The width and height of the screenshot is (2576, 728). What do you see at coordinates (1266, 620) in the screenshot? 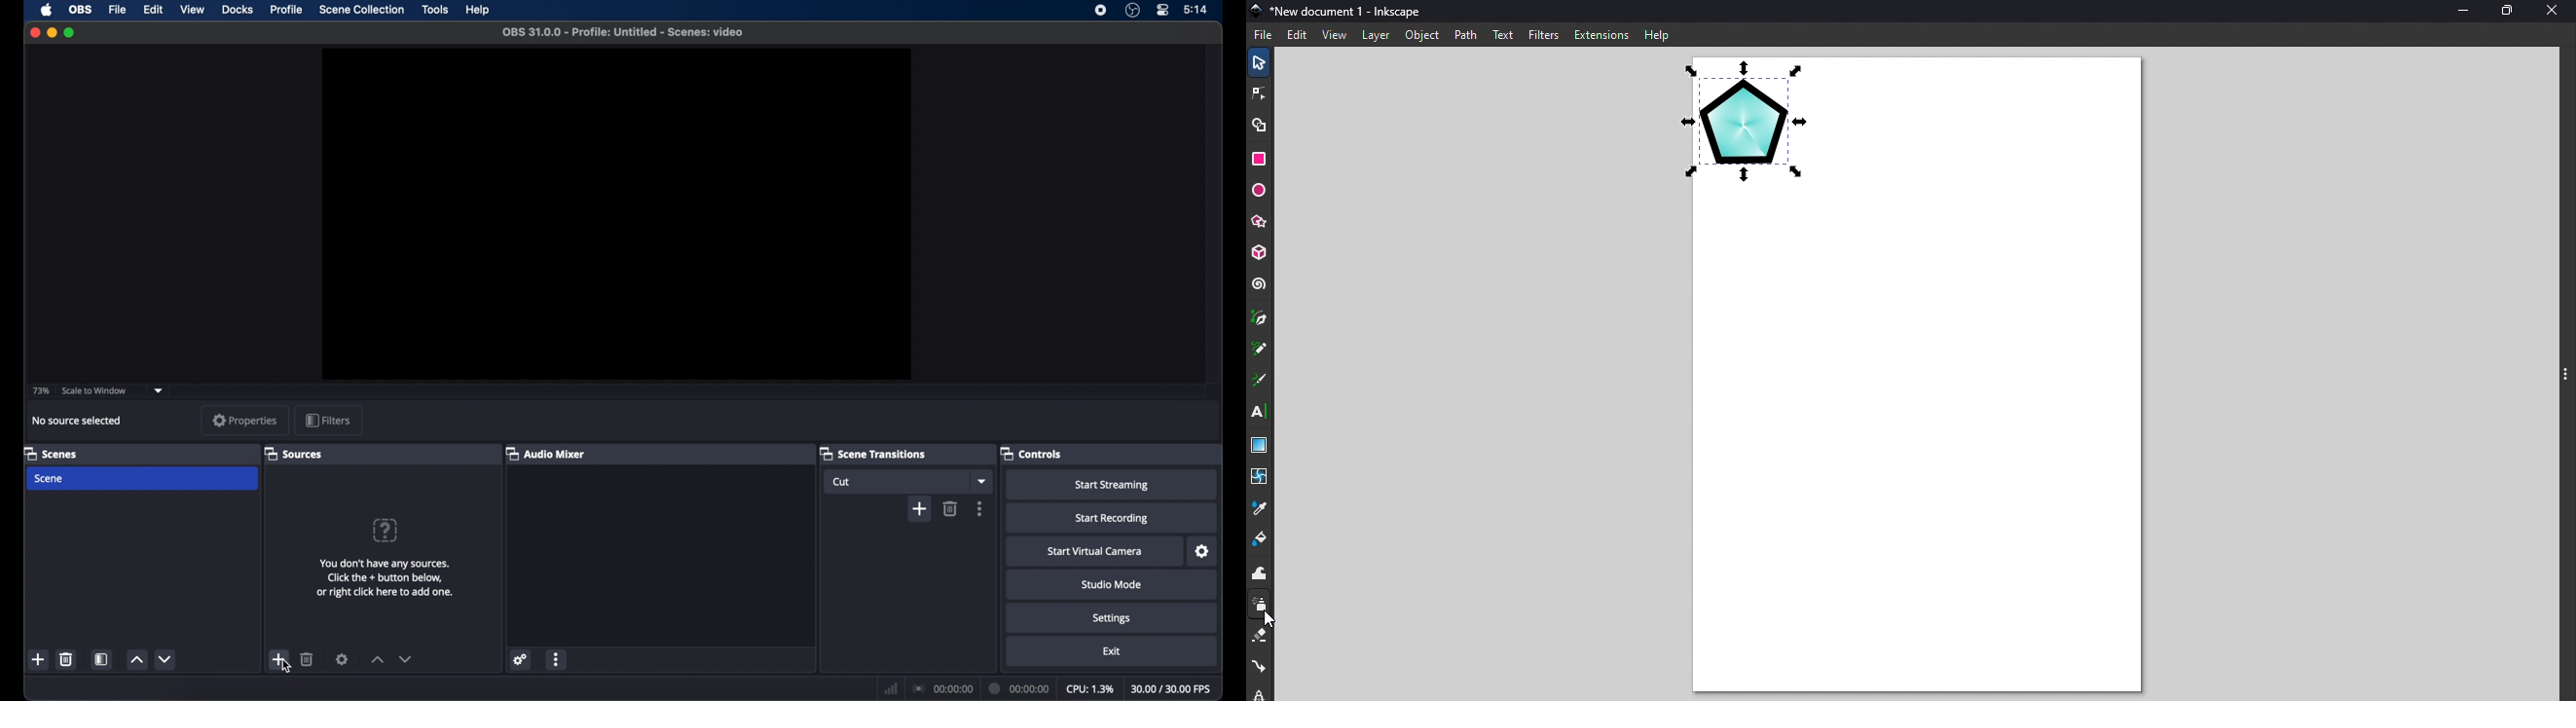
I see `Cursor` at bounding box center [1266, 620].